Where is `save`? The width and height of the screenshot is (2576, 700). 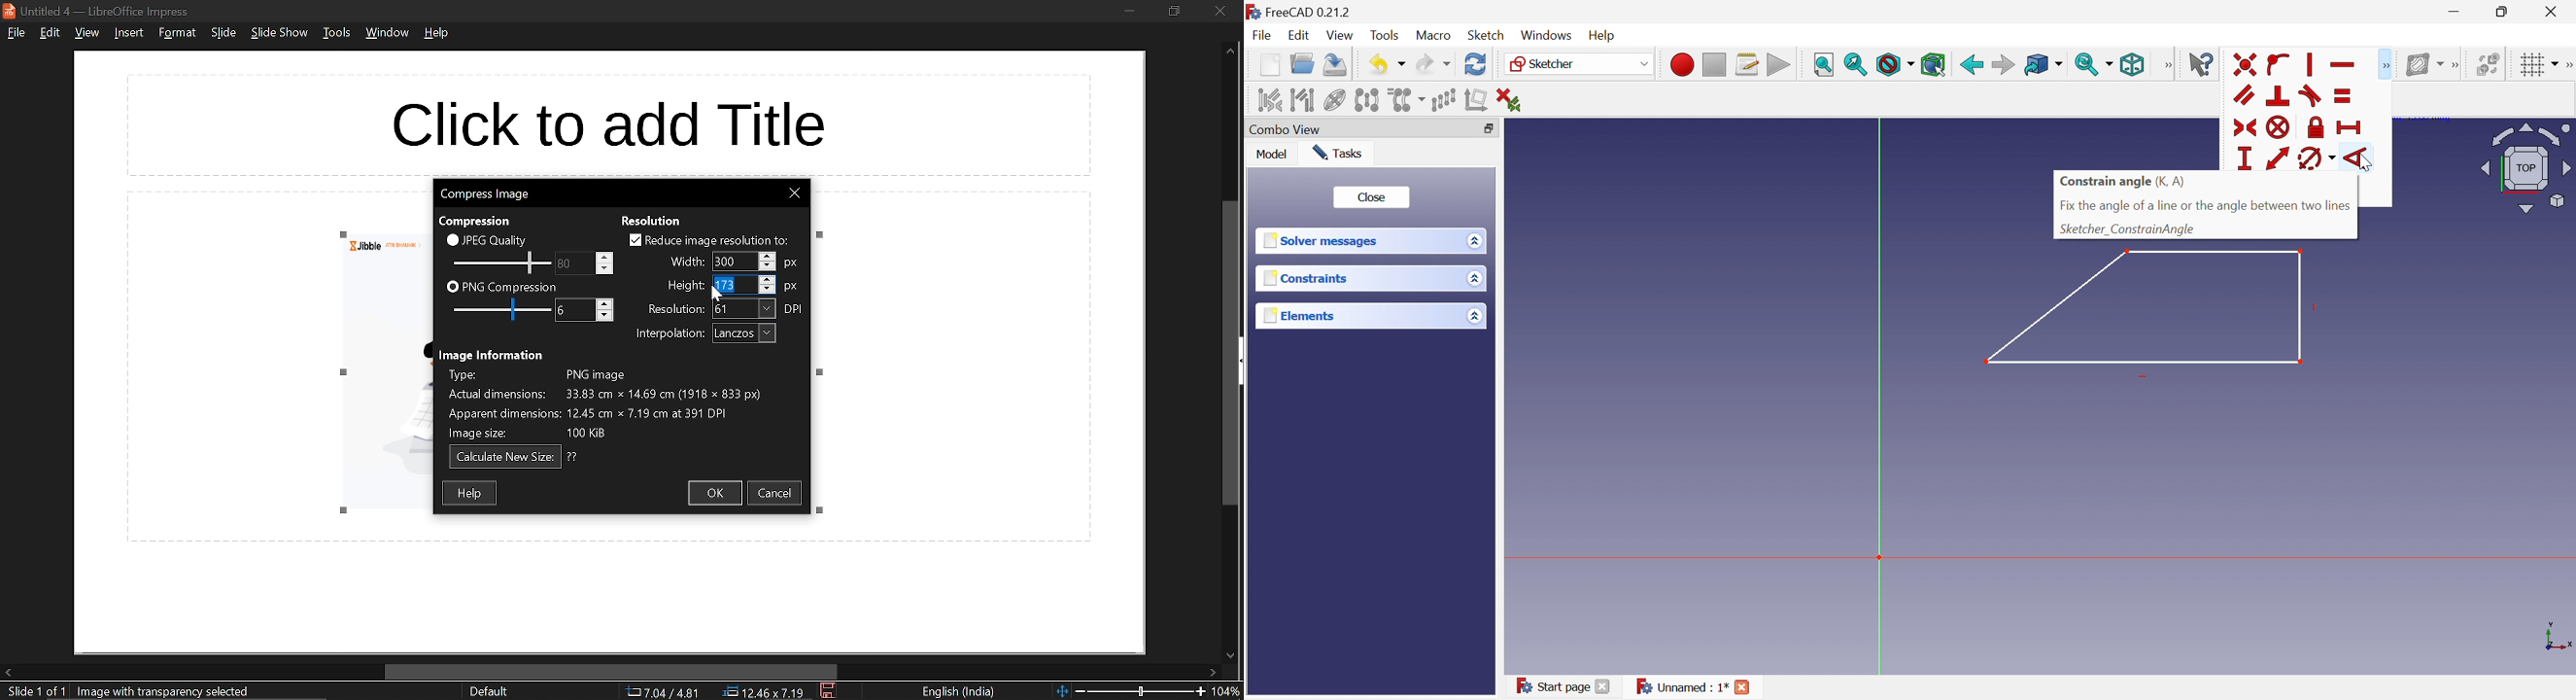
save is located at coordinates (828, 691).